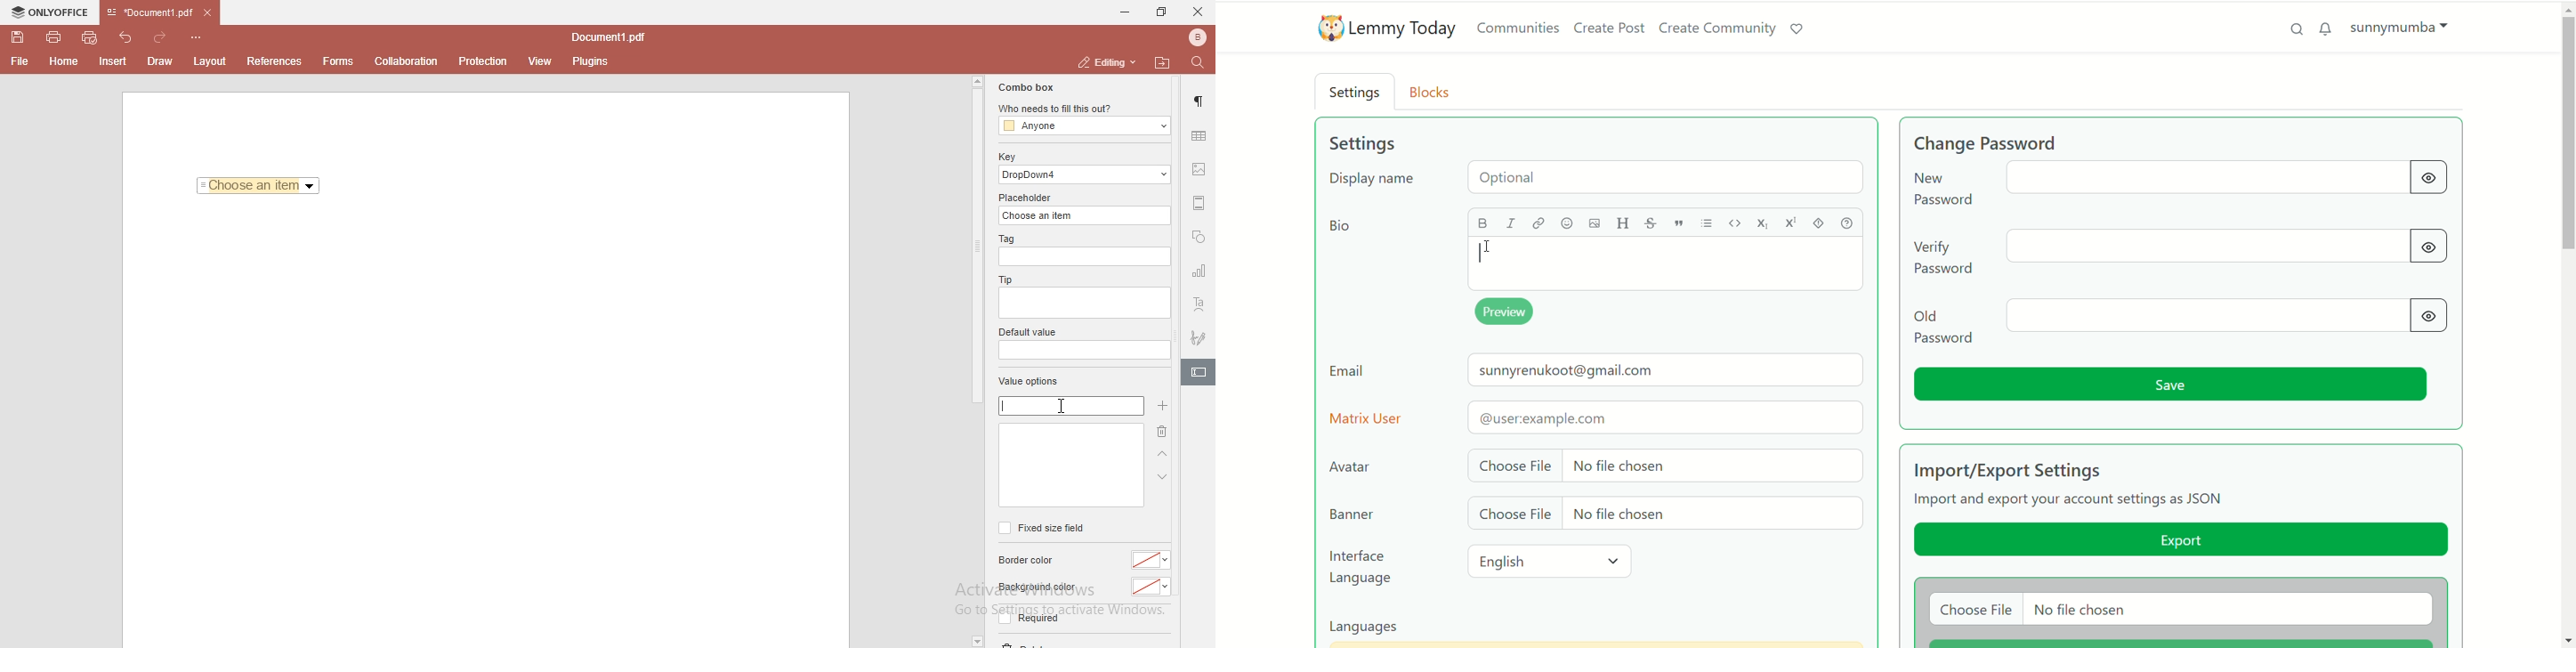 Image resolution: width=2576 pixels, height=672 pixels. Describe the element at coordinates (1649, 223) in the screenshot. I see `strikethrough` at that location.